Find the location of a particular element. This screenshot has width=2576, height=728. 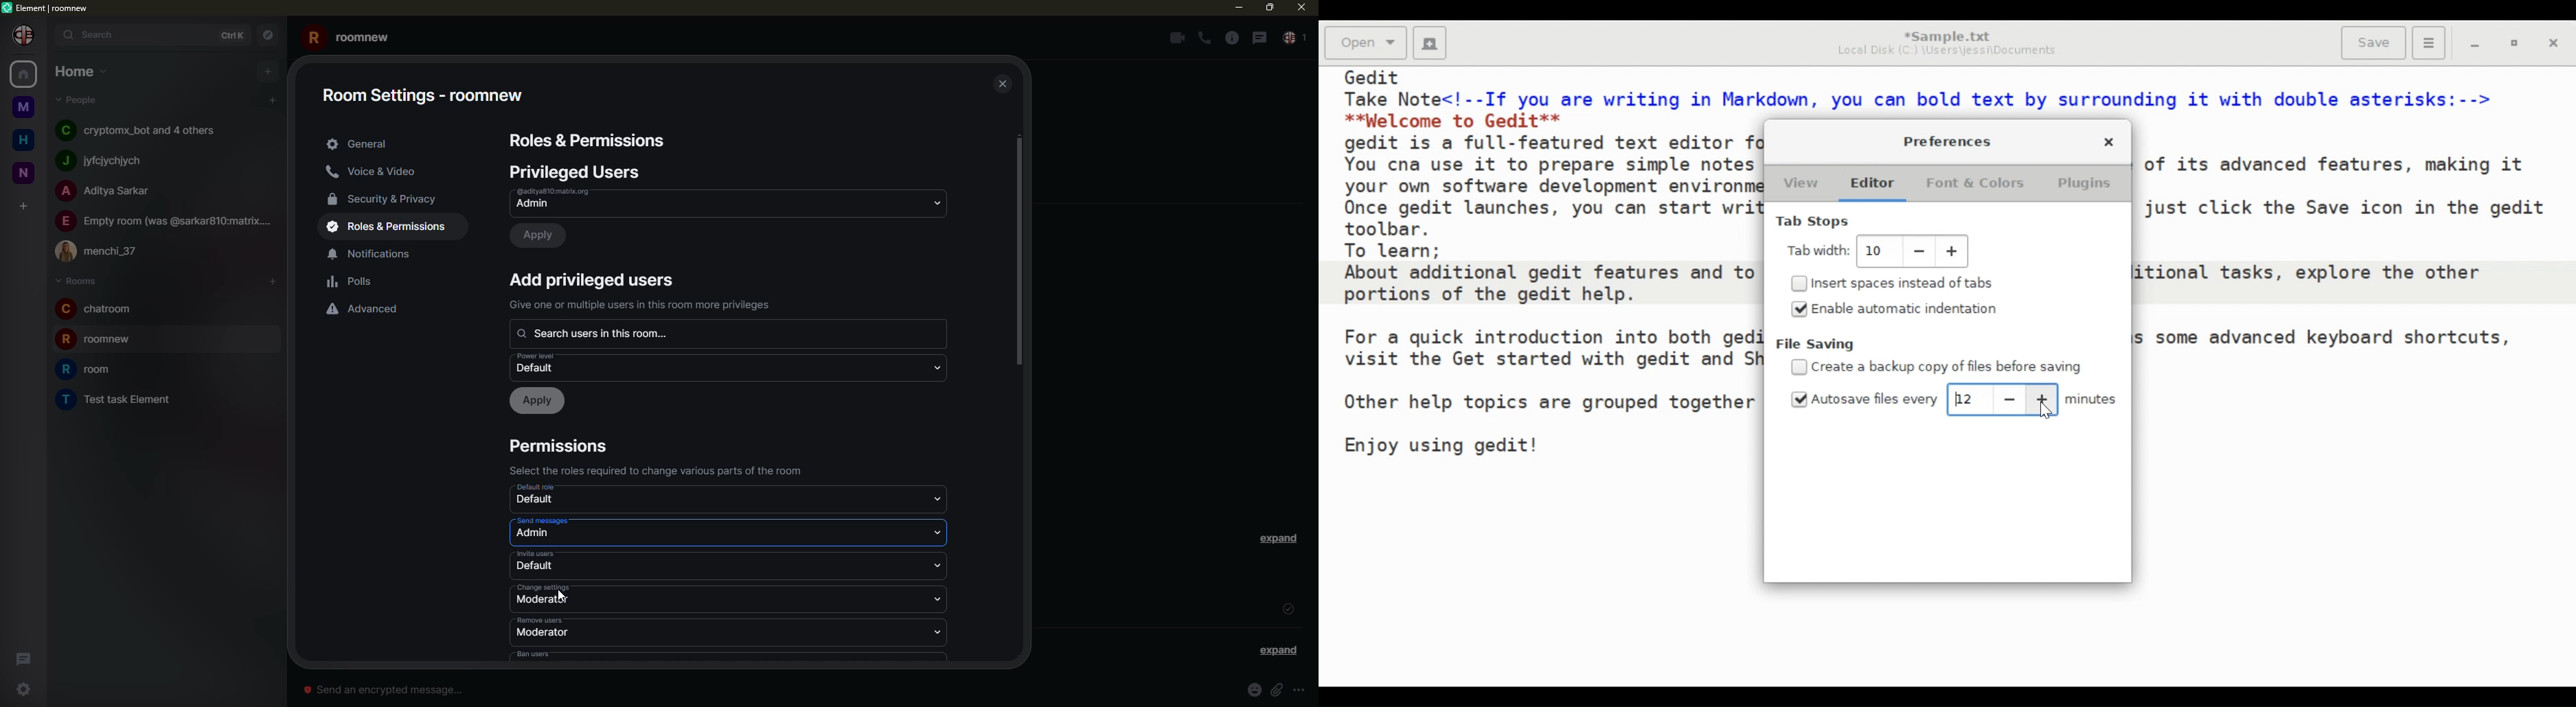

drop is located at coordinates (937, 600).